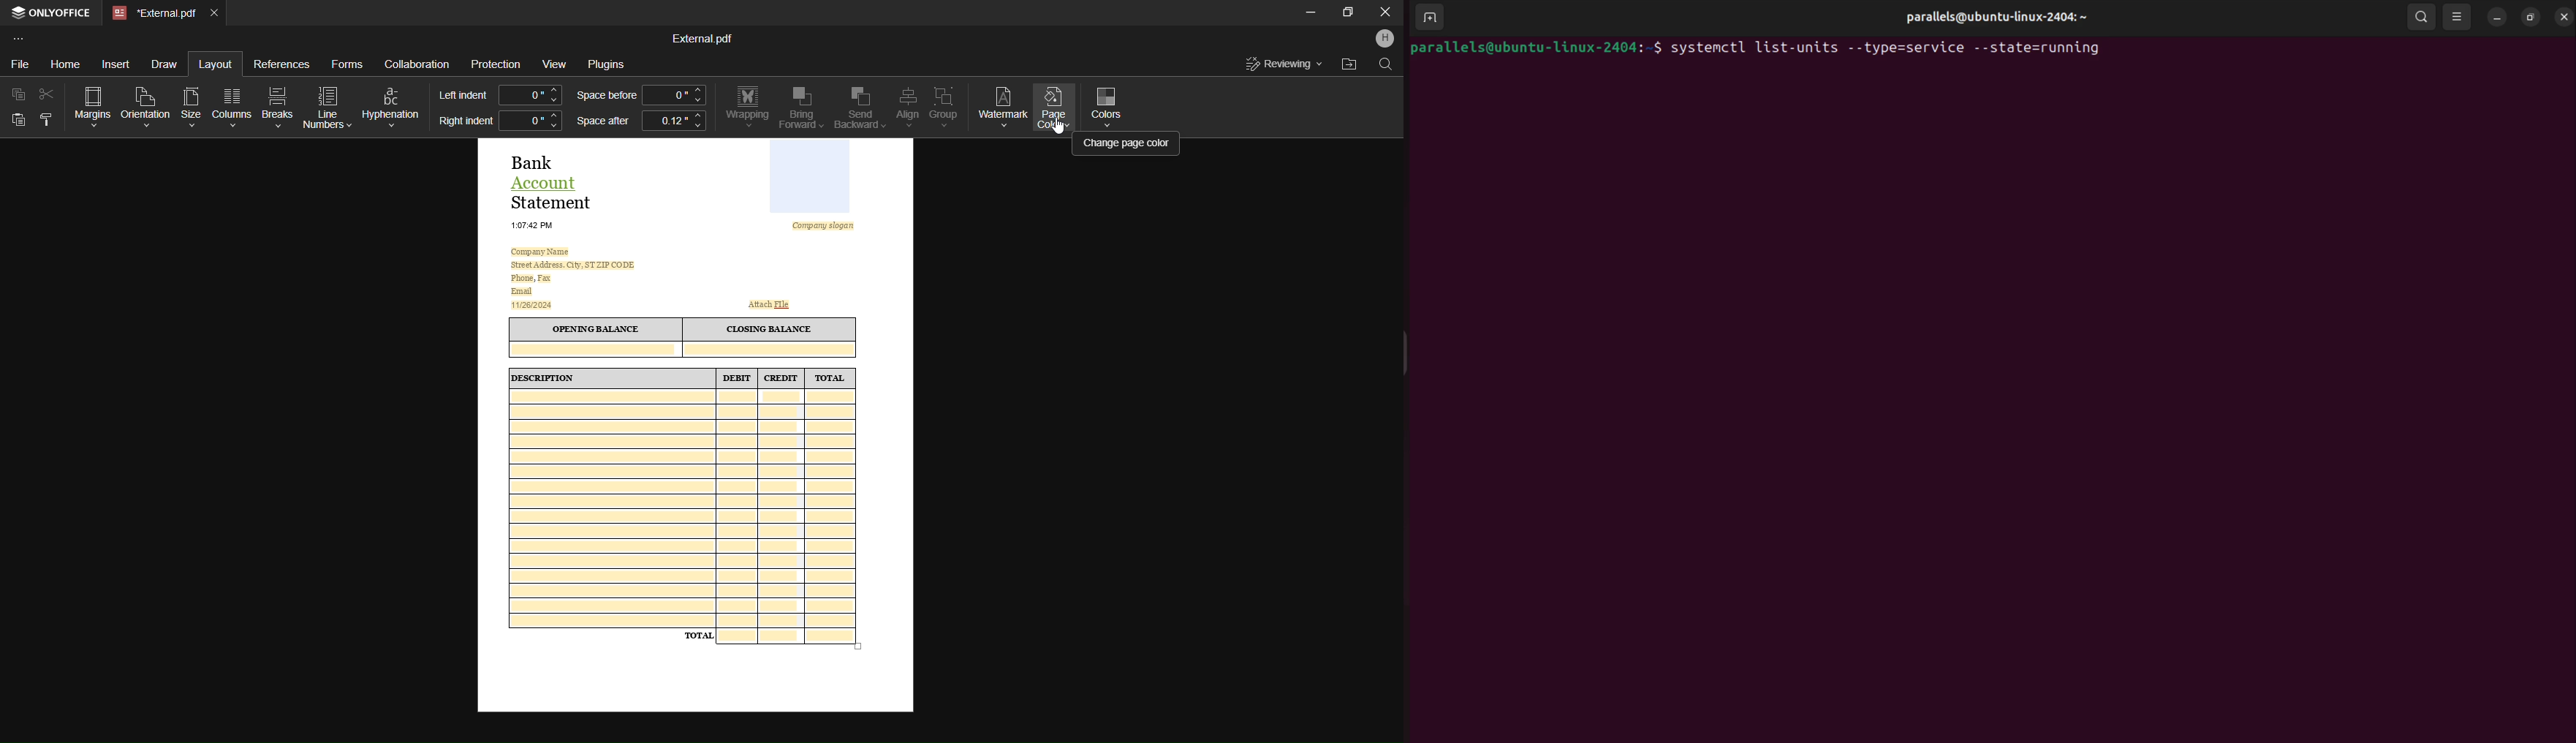 This screenshot has width=2576, height=756. Describe the element at coordinates (19, 39) in the screenshot. I see `Customize Toolbar` at that location.